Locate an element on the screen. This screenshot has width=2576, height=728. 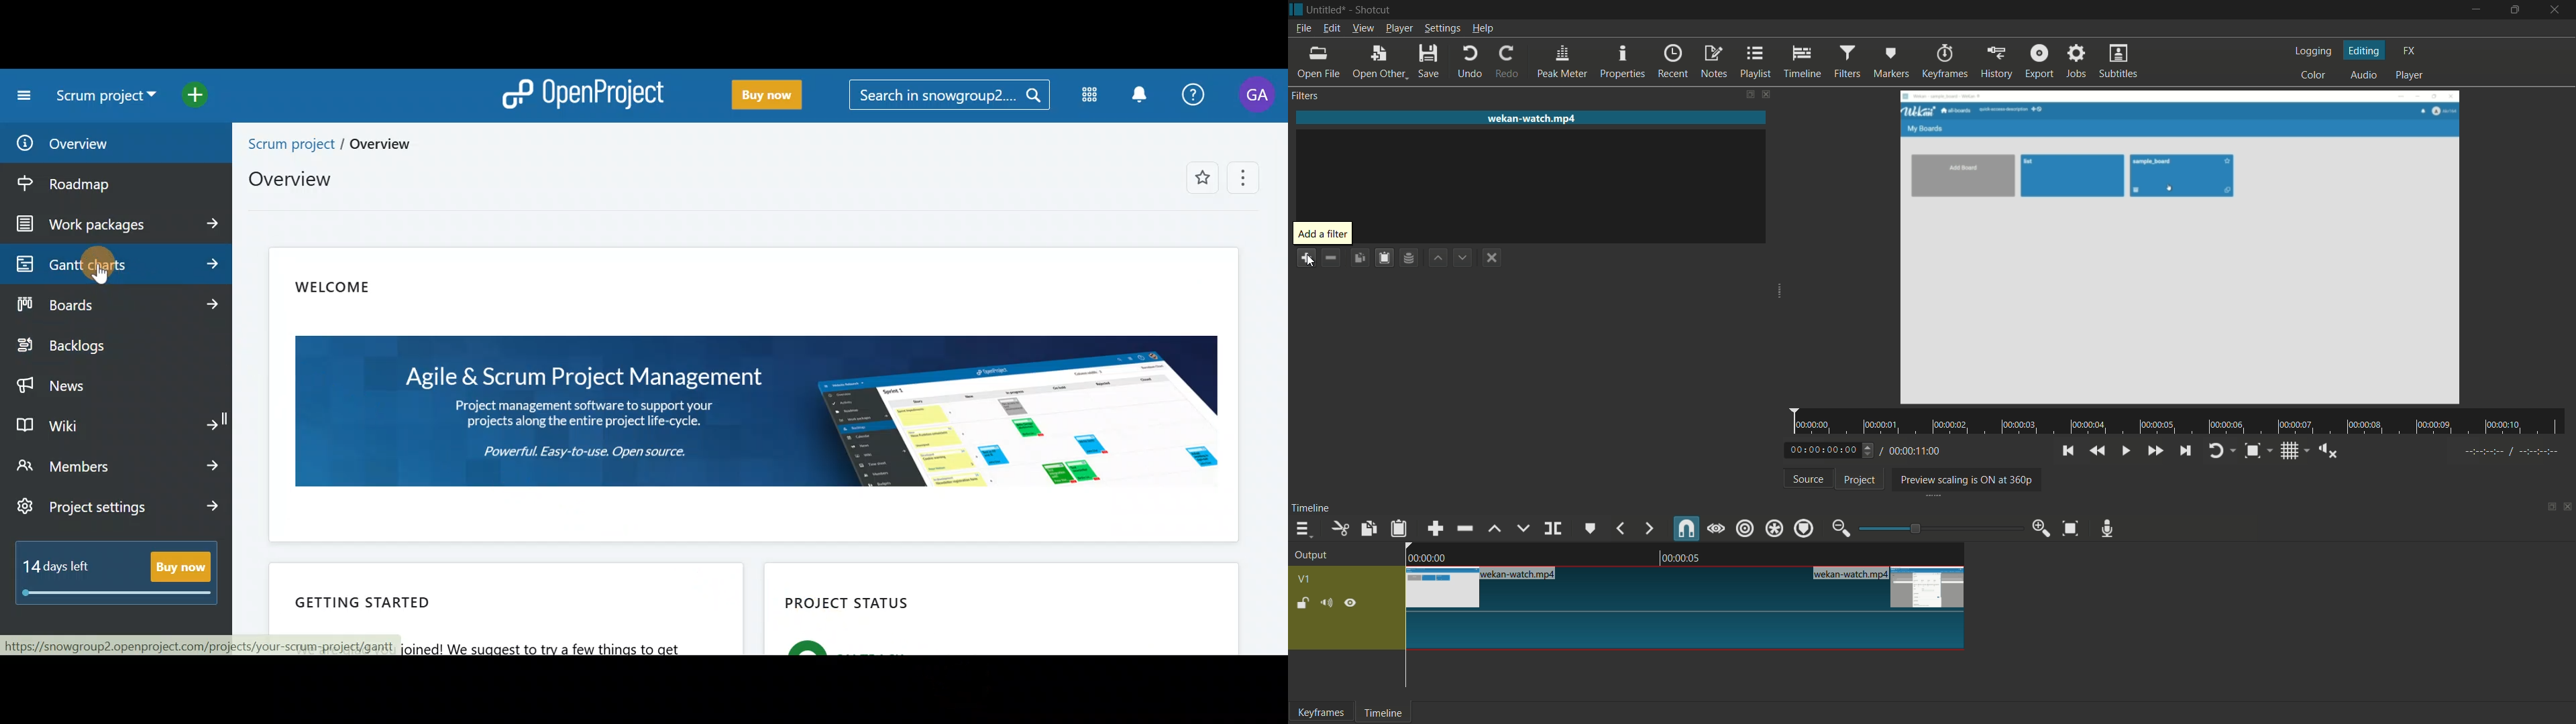
Wiki is located at coordinates (117, 431).